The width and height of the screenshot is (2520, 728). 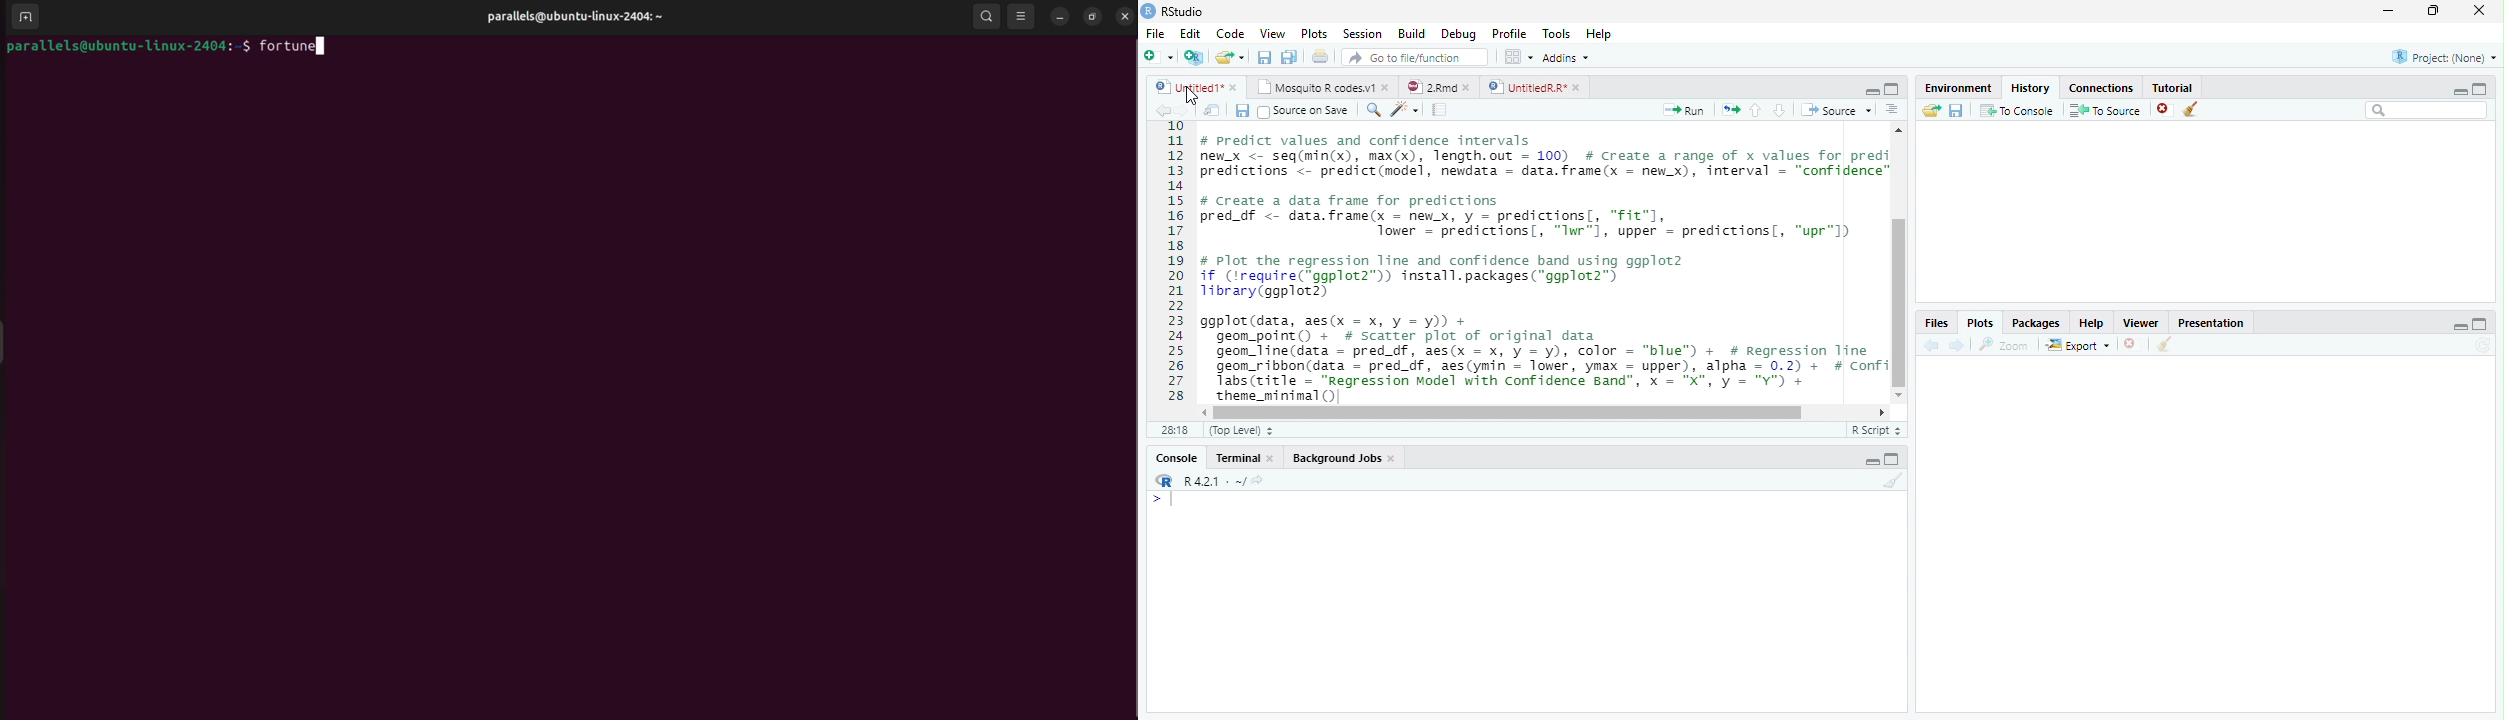 I want to click on File, so click(x=1153, y=33).